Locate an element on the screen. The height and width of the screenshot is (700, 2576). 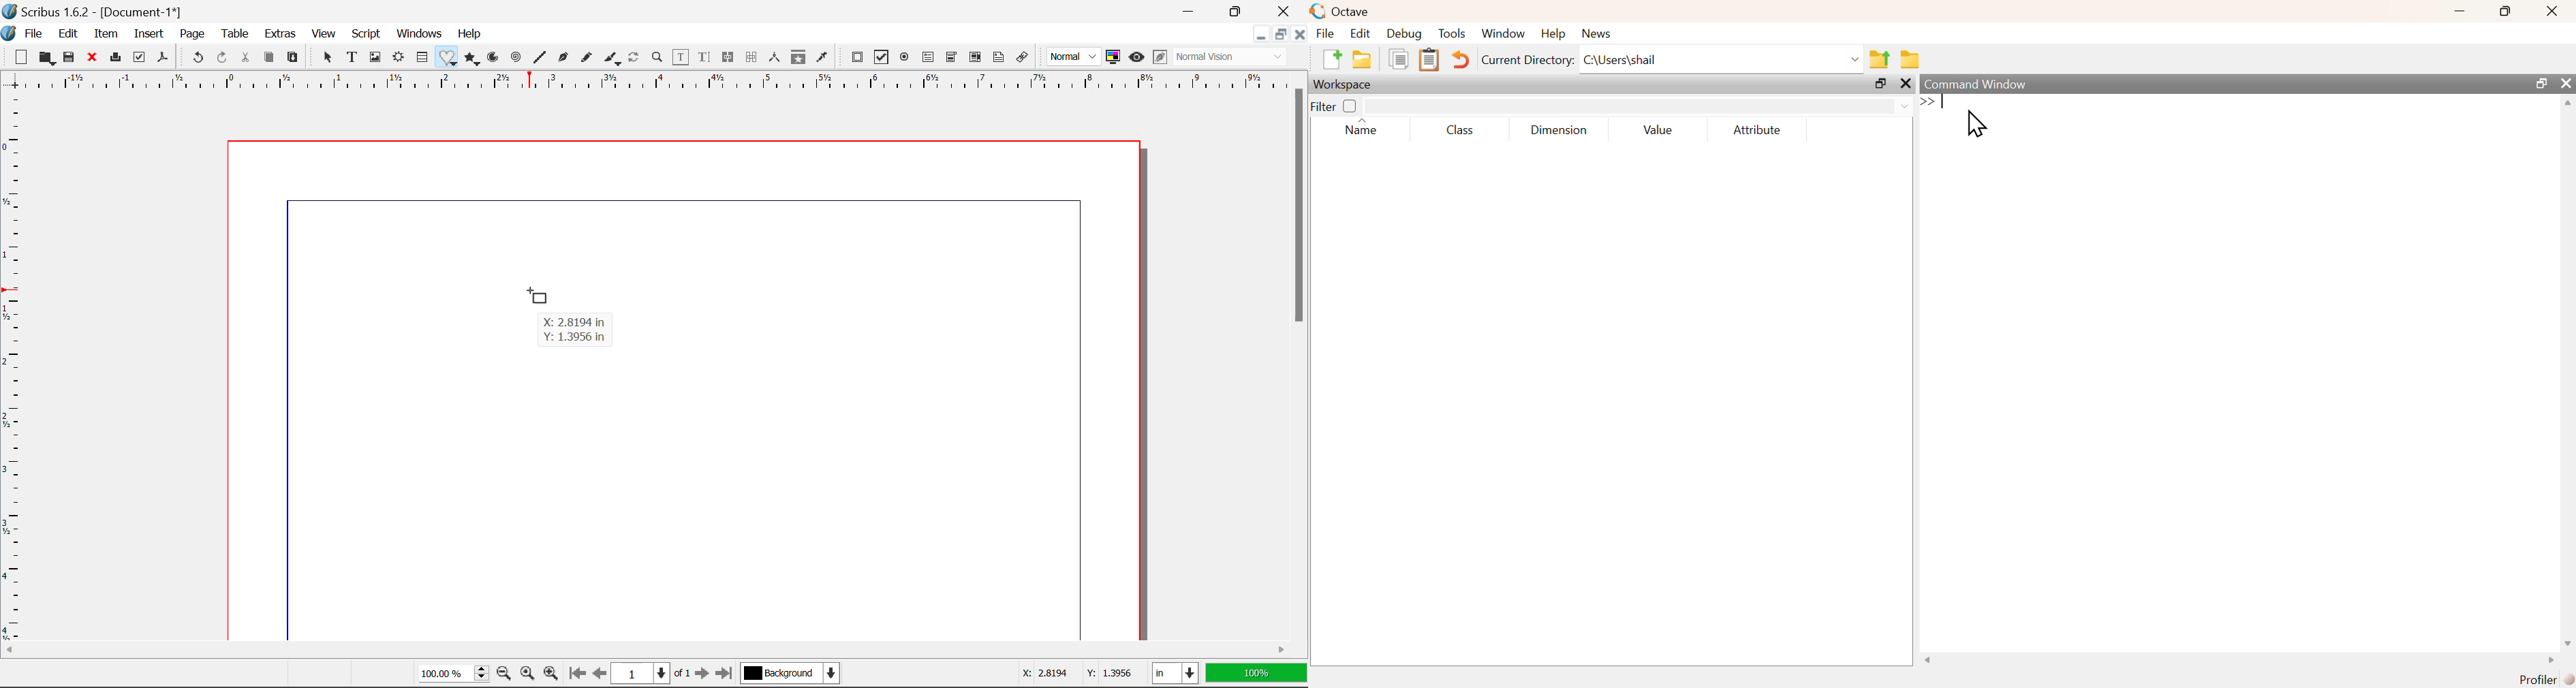
Arcs is located at coordinates (492, 57).